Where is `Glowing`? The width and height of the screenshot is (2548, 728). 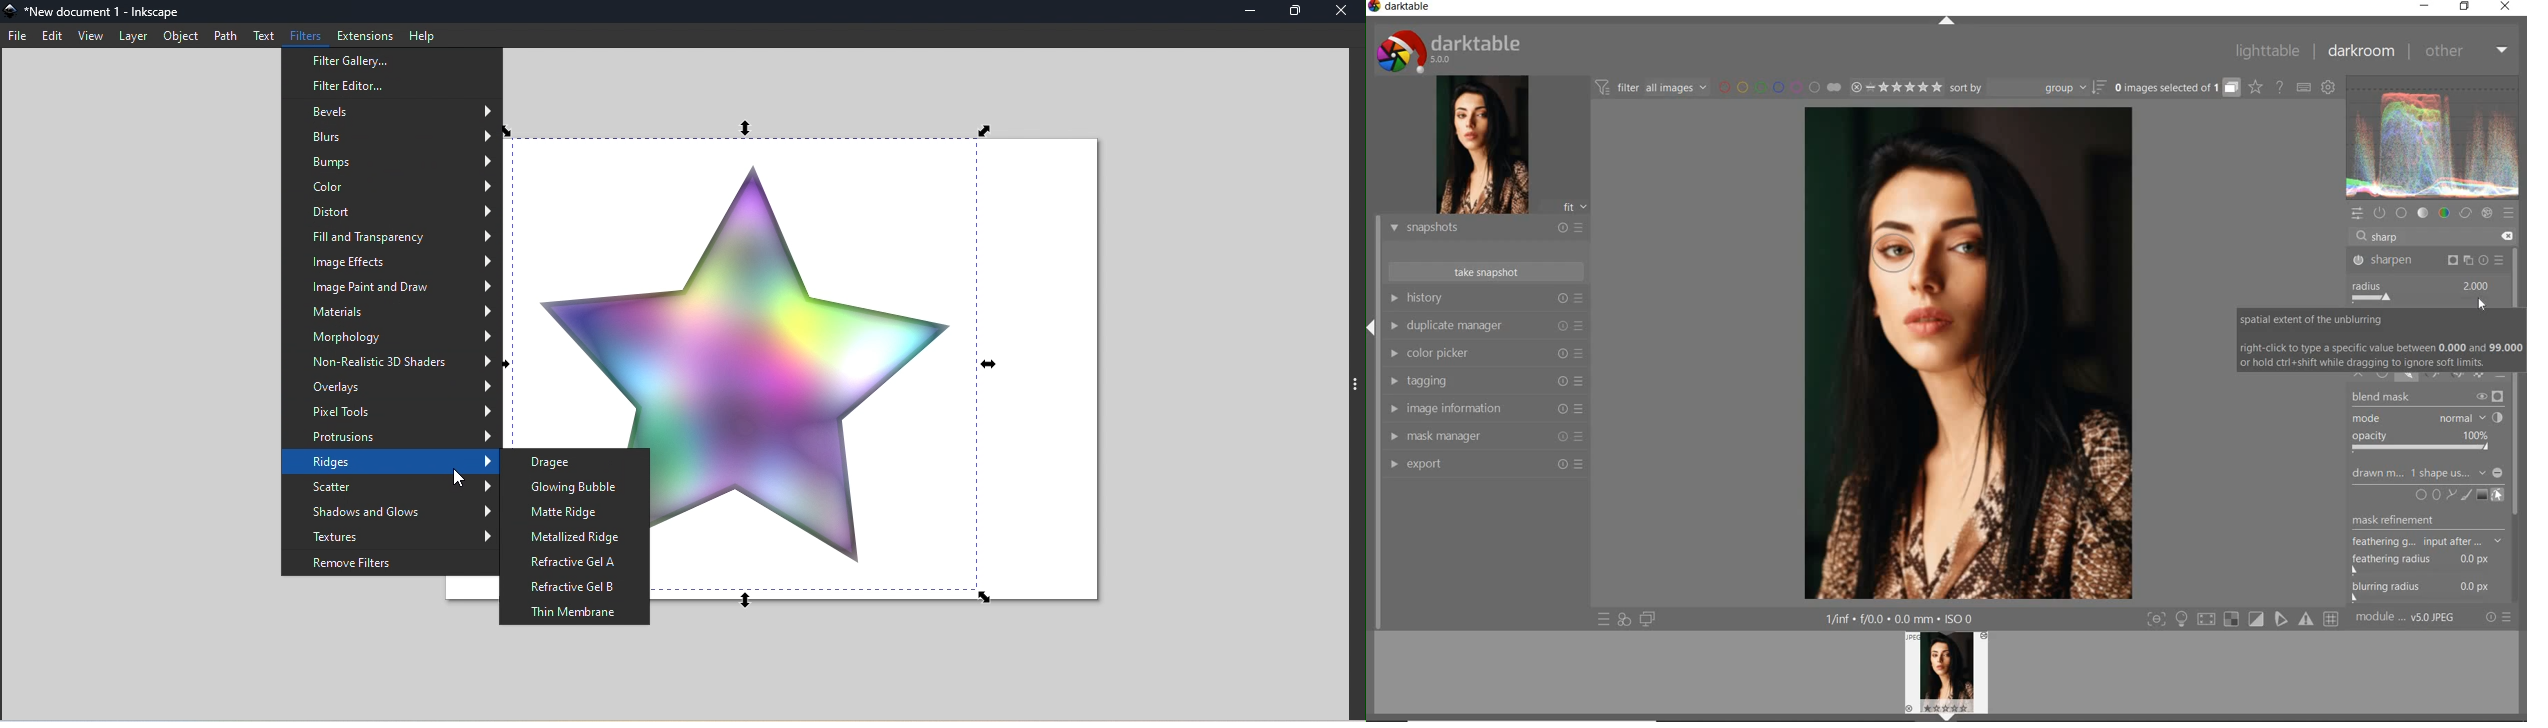
Glowing is located at coordinates (576, 486).